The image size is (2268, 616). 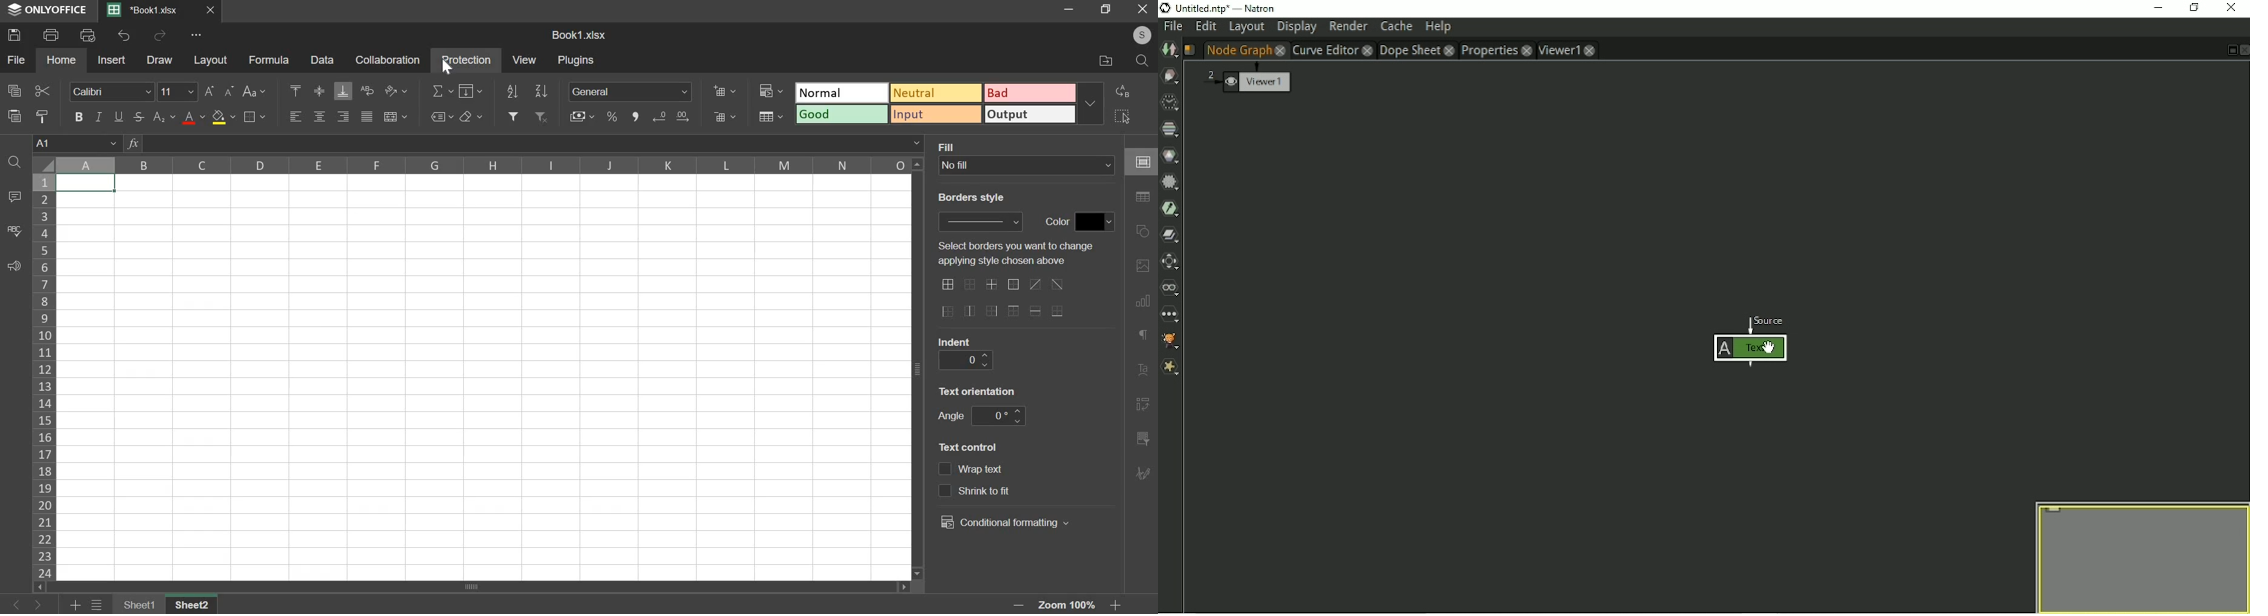 I want to click on right side bar, so click(x=1144, y=265).